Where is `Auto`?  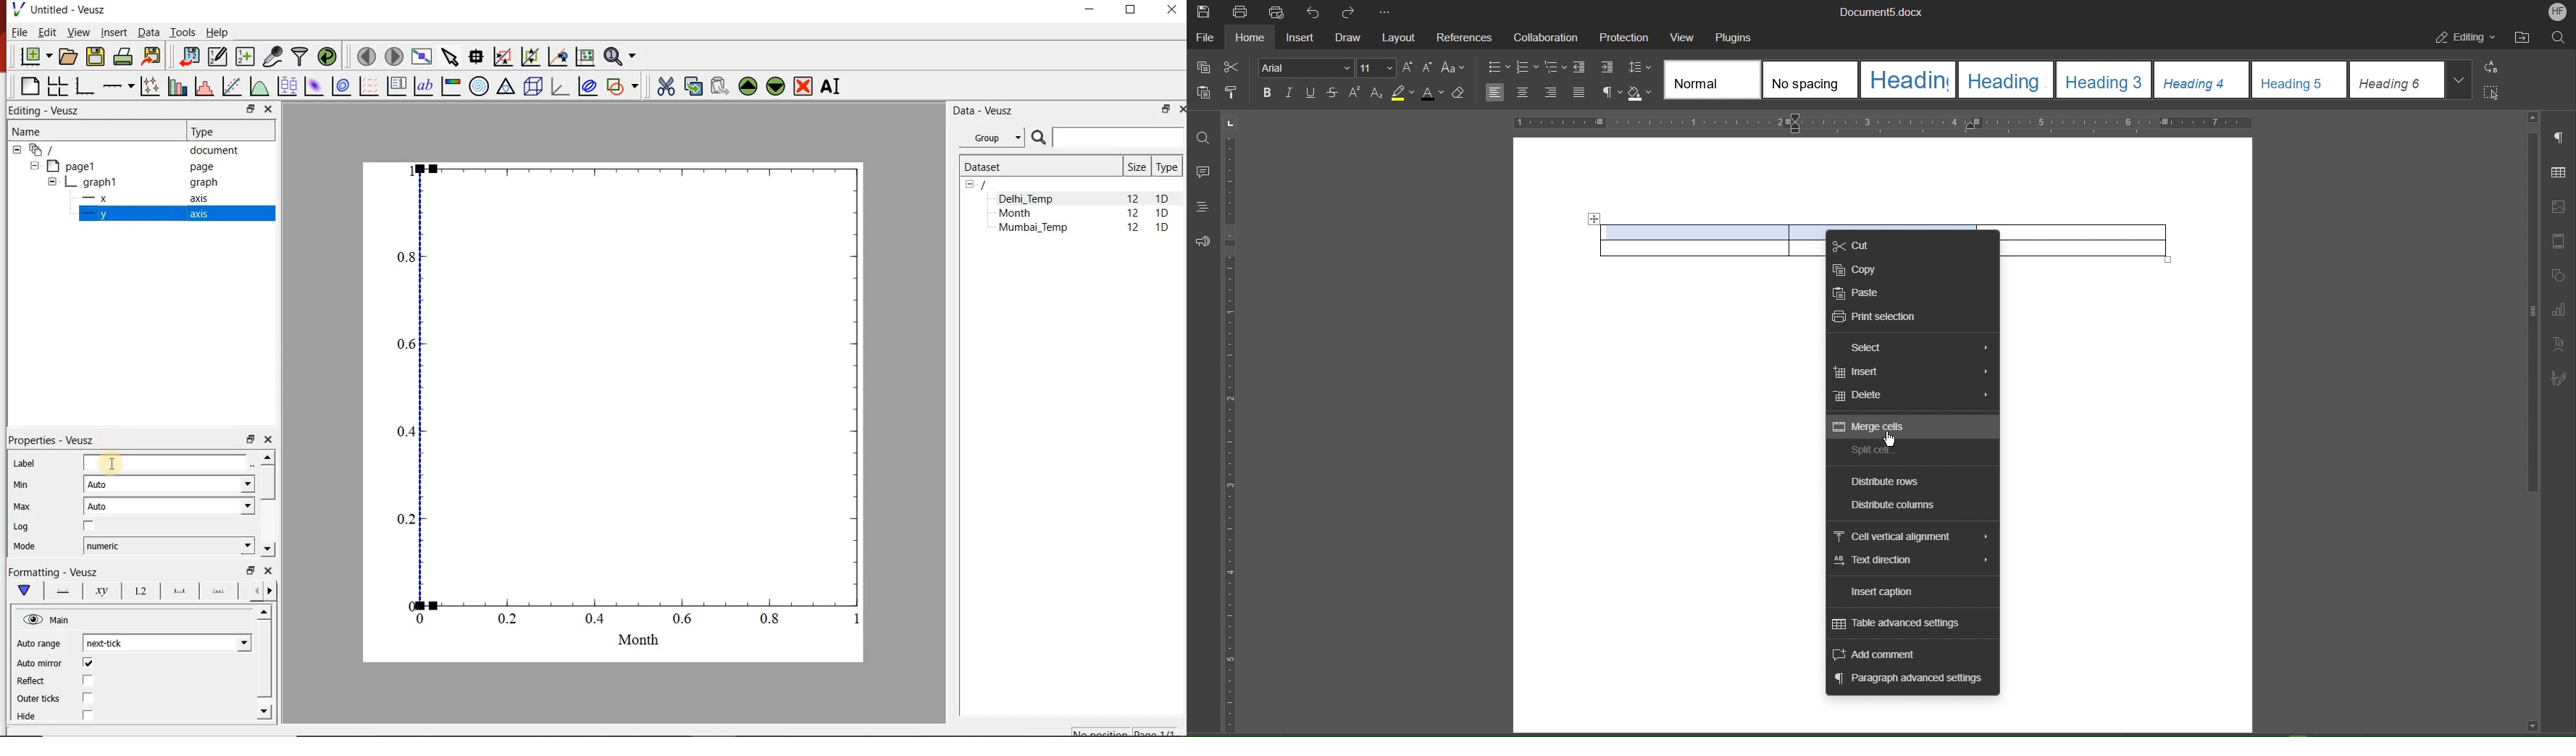
Auto is located at coordinates (169, 506).